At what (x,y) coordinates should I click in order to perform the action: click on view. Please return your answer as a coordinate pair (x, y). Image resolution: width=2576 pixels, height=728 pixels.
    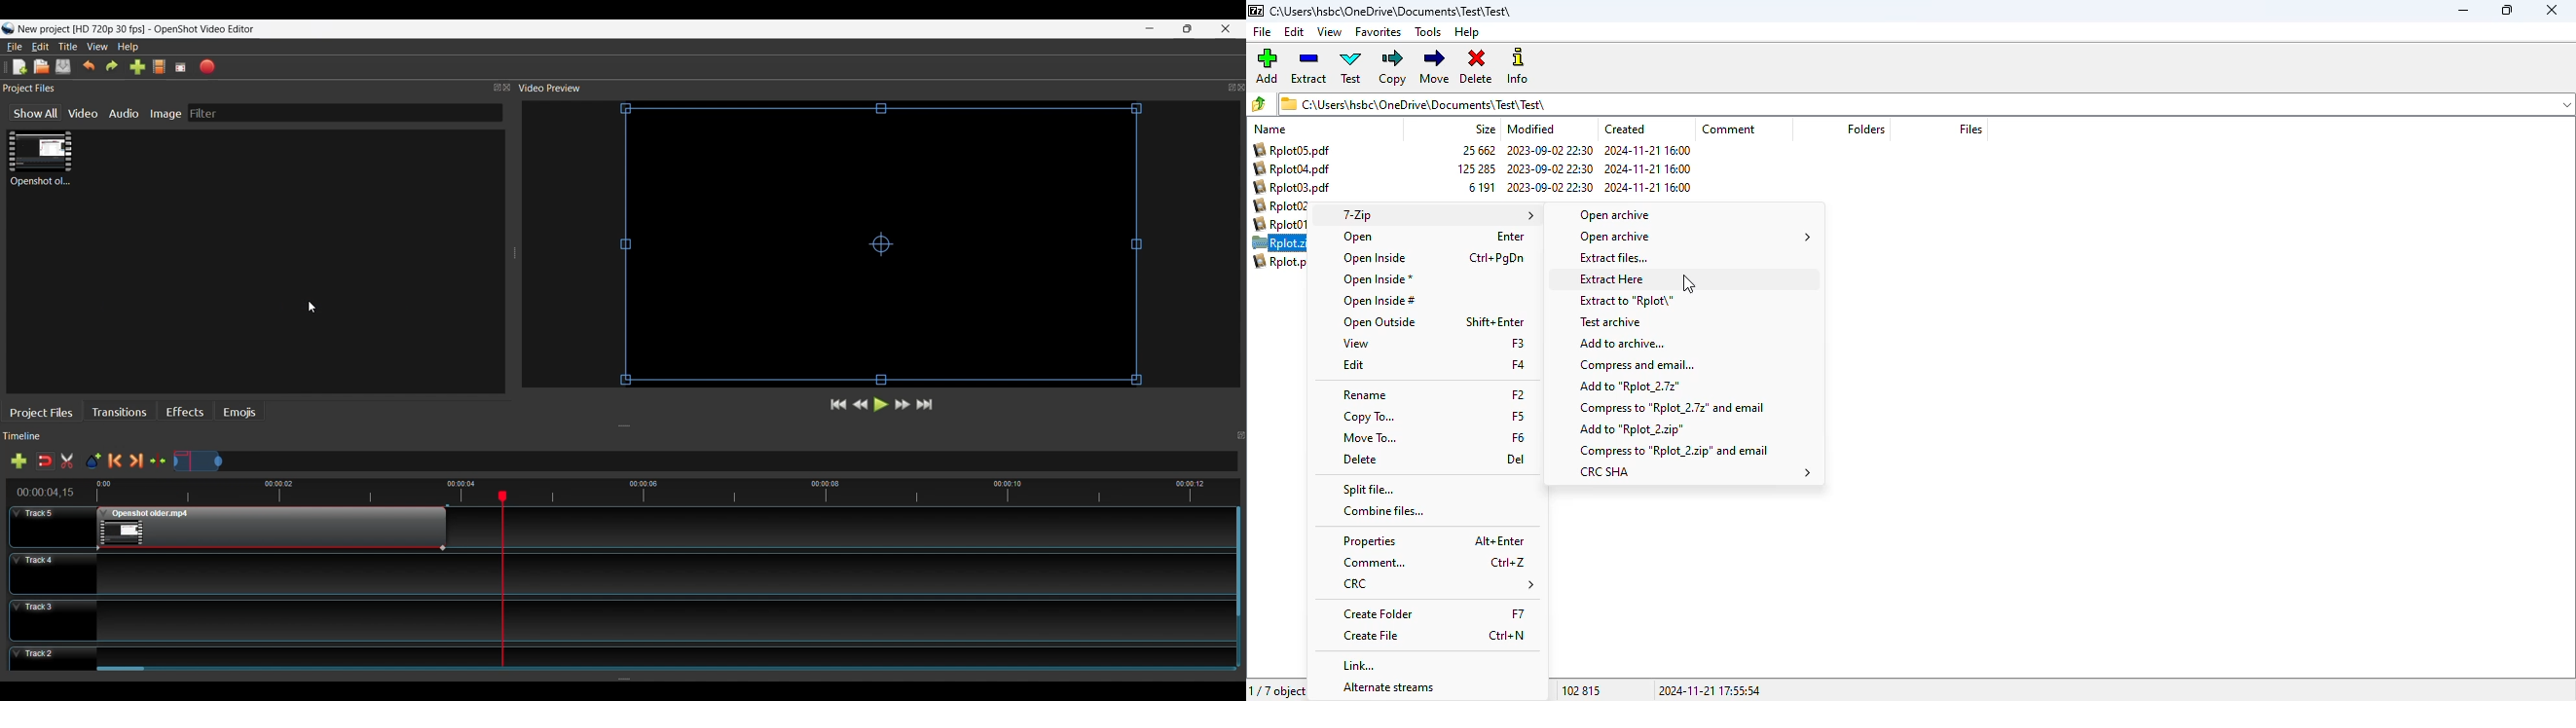
    Looking at the image, I should click on (1329, 31).